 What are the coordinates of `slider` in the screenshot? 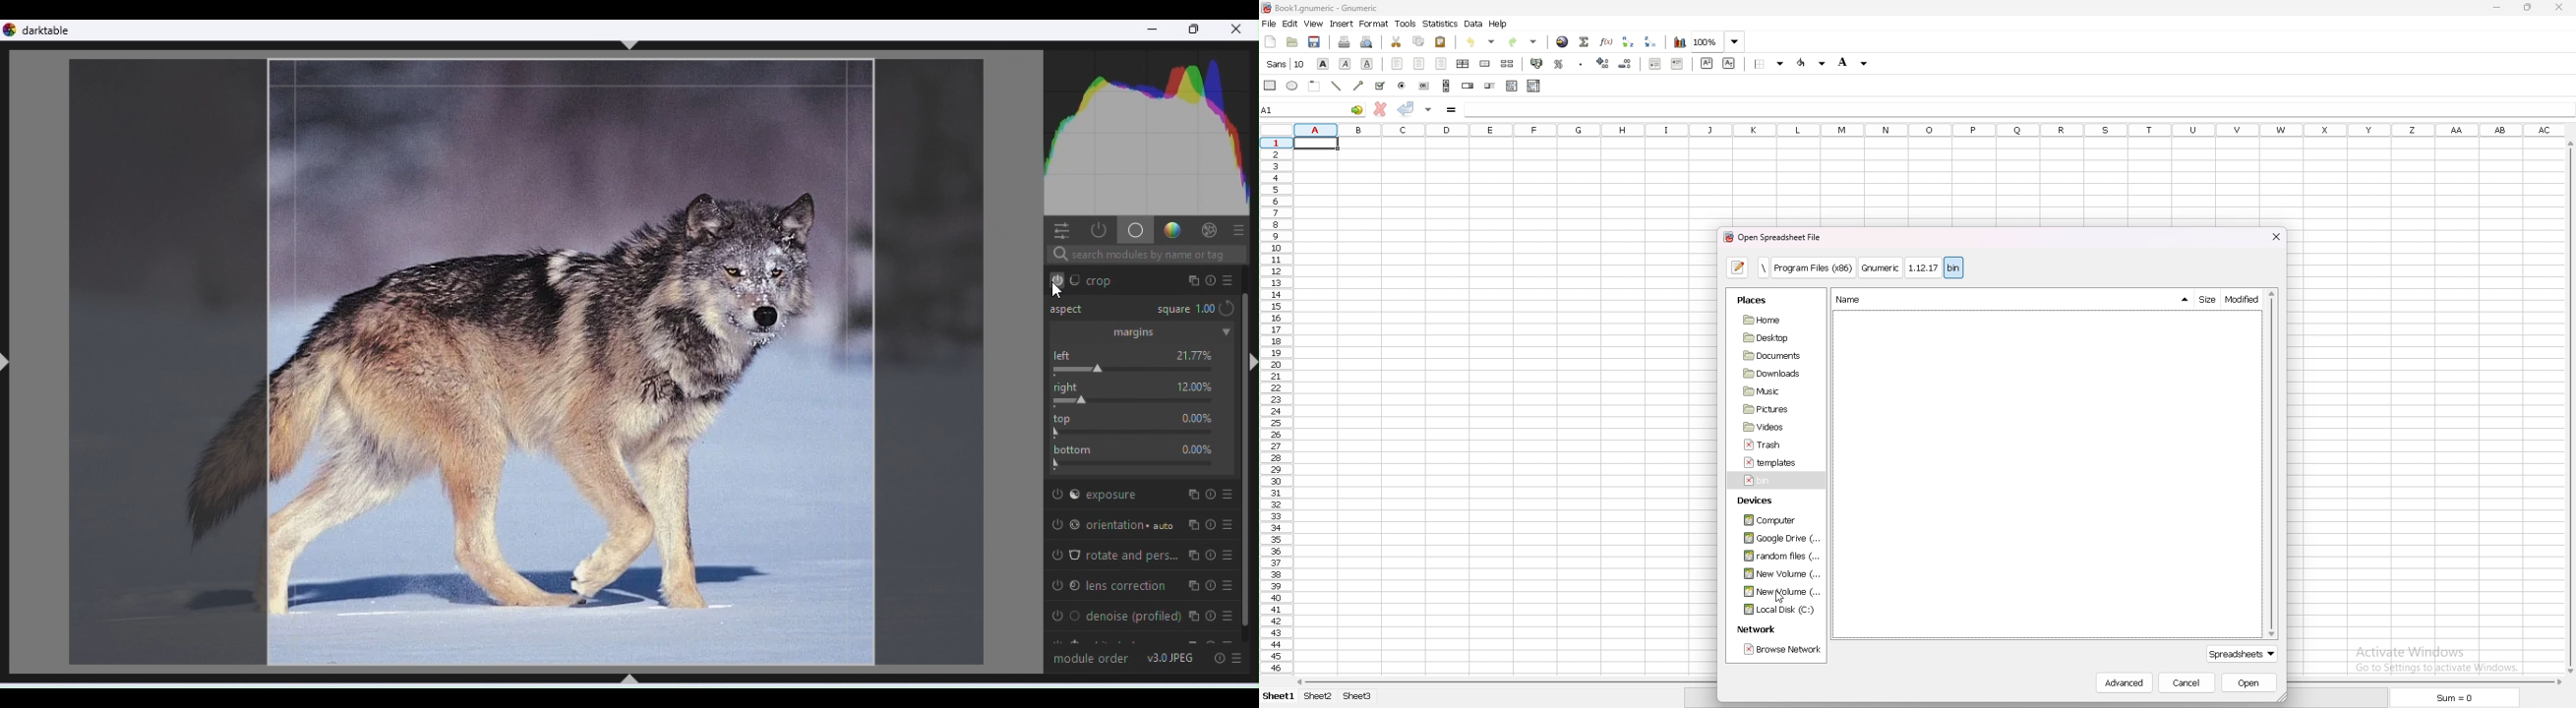 It's located at (1490, 86).